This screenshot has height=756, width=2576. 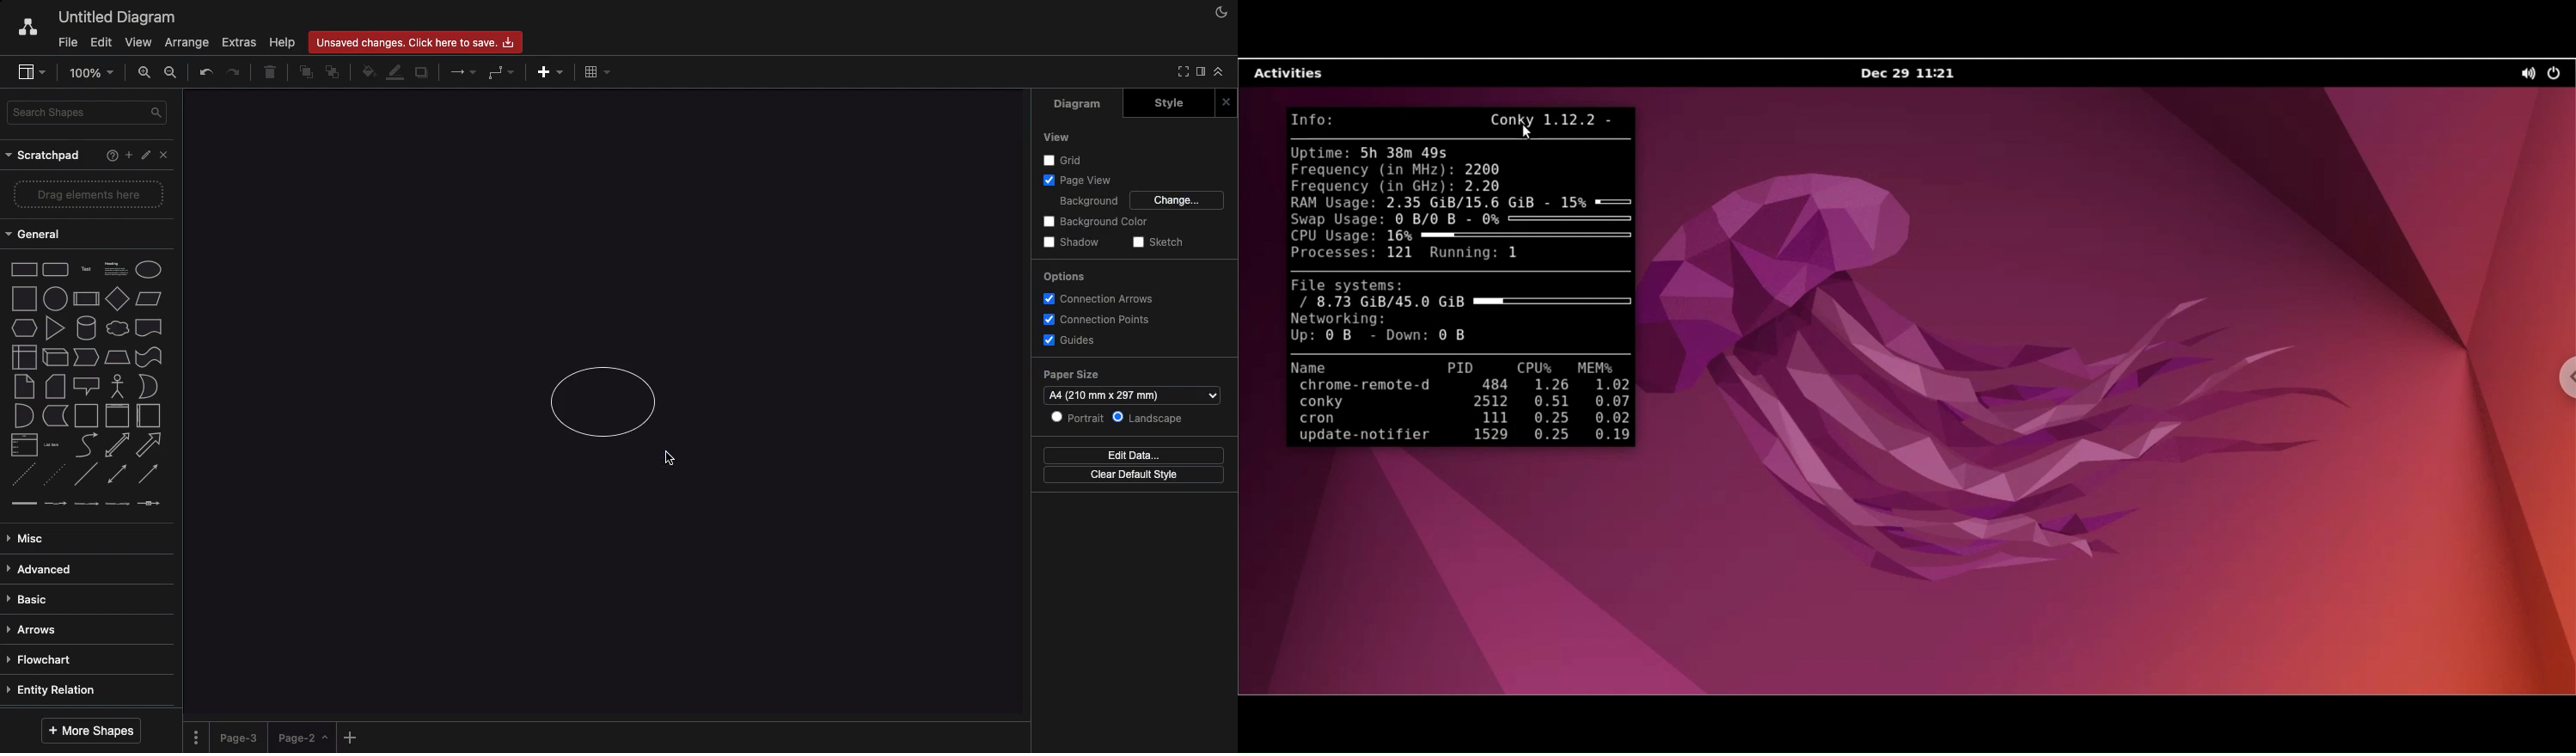 What do you see at coordinates (1094, 221) in the screenshot?
I see `Background color` at bounding box center [1094, 221].